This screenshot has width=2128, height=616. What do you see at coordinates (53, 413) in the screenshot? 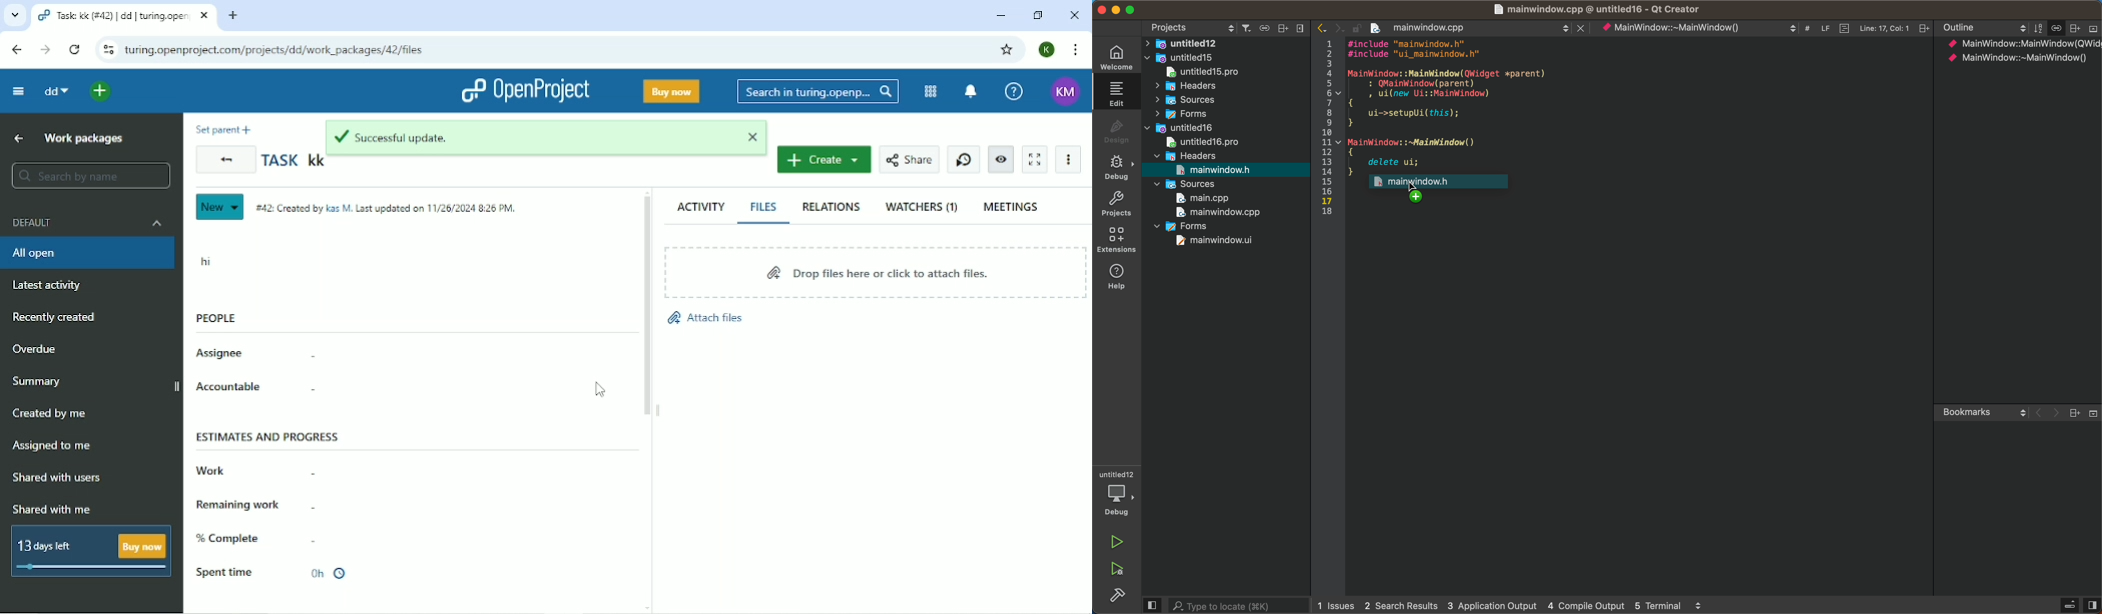
I see `Created by me` at bounding box center [53, 413].